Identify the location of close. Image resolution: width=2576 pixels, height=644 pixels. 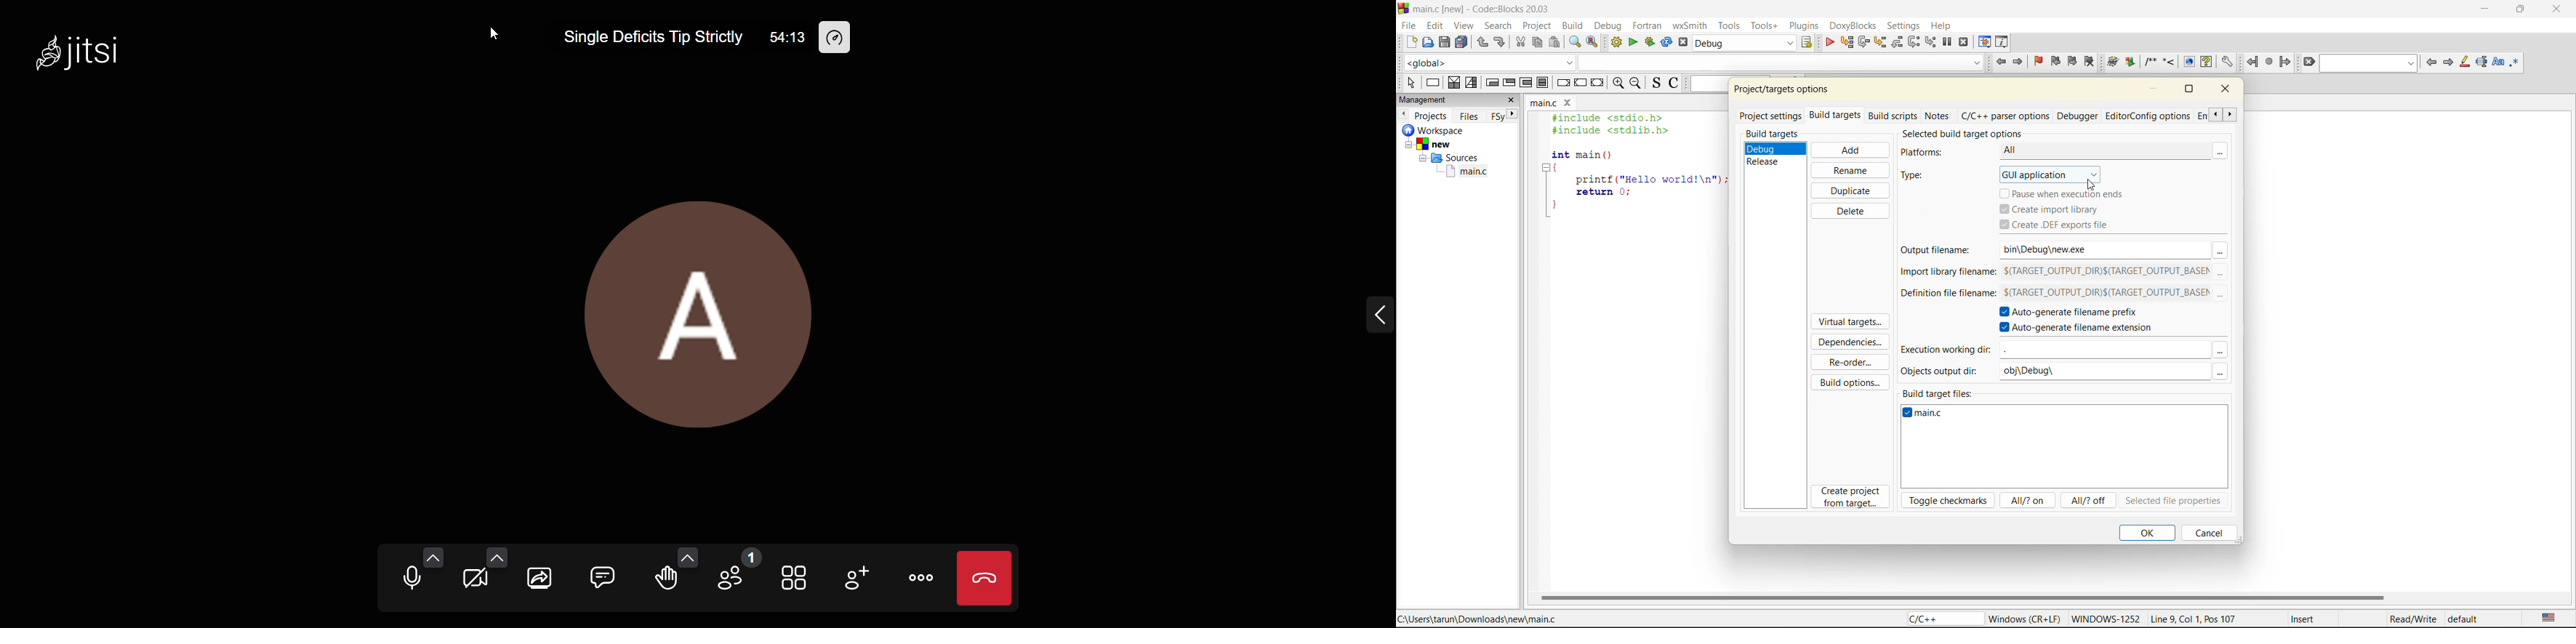
(2558, 12).